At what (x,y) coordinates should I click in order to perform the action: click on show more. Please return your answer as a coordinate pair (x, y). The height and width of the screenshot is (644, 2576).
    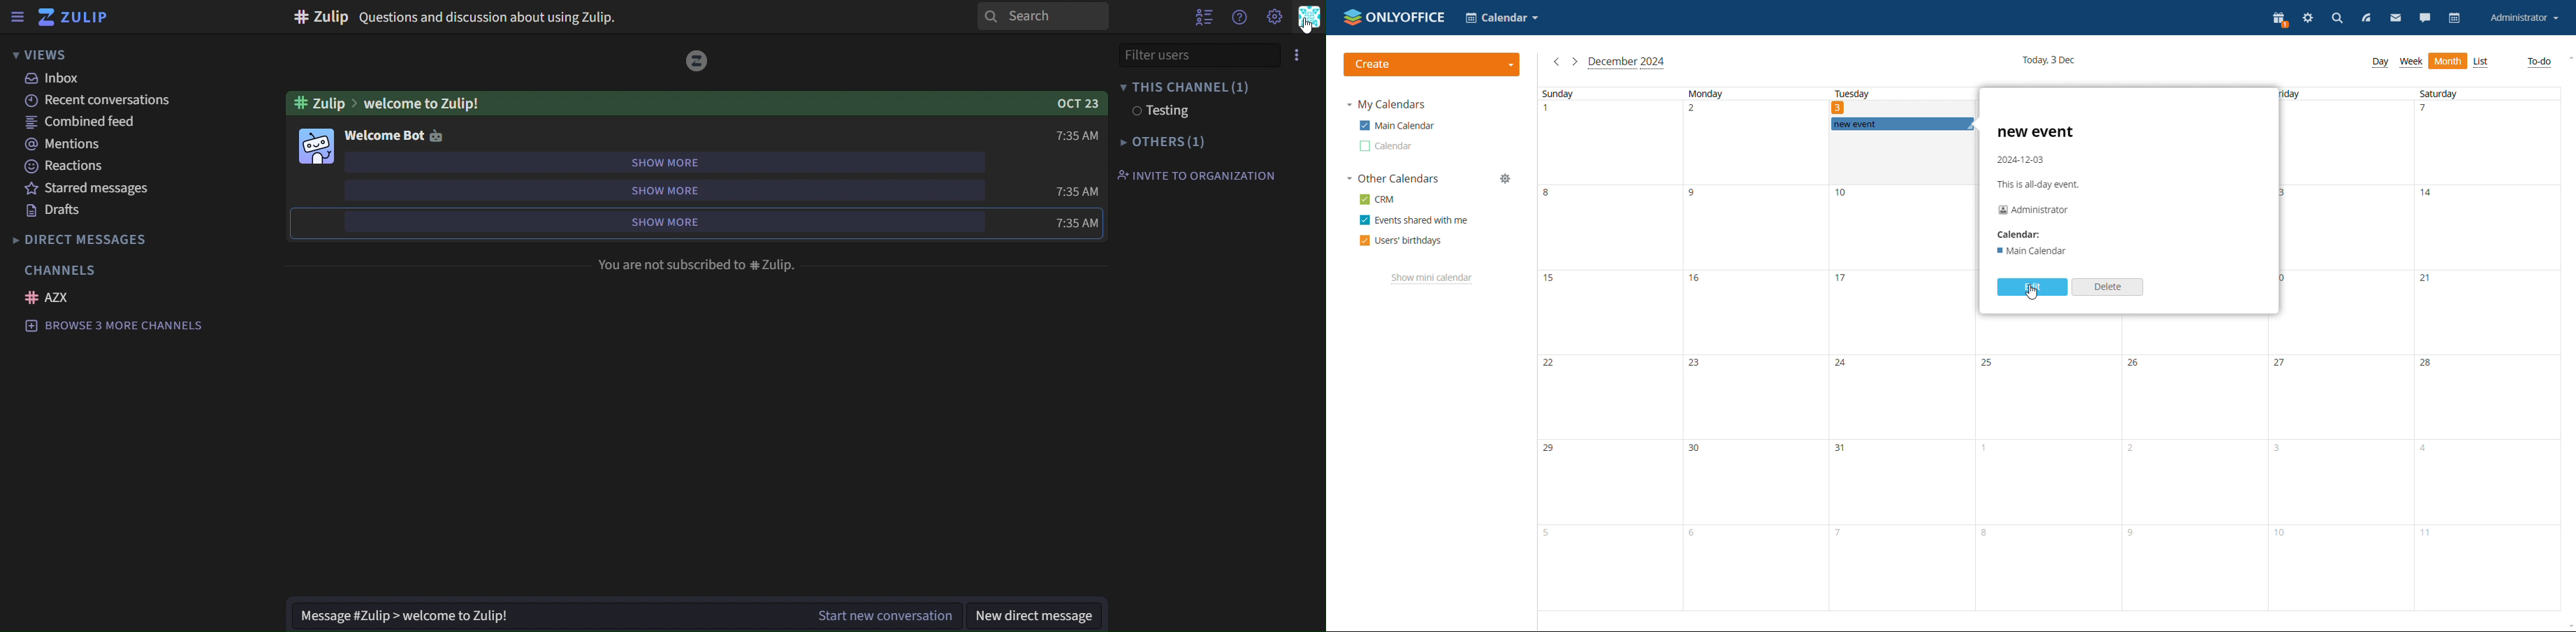
    Looking at the image, I should click on (669, 163).